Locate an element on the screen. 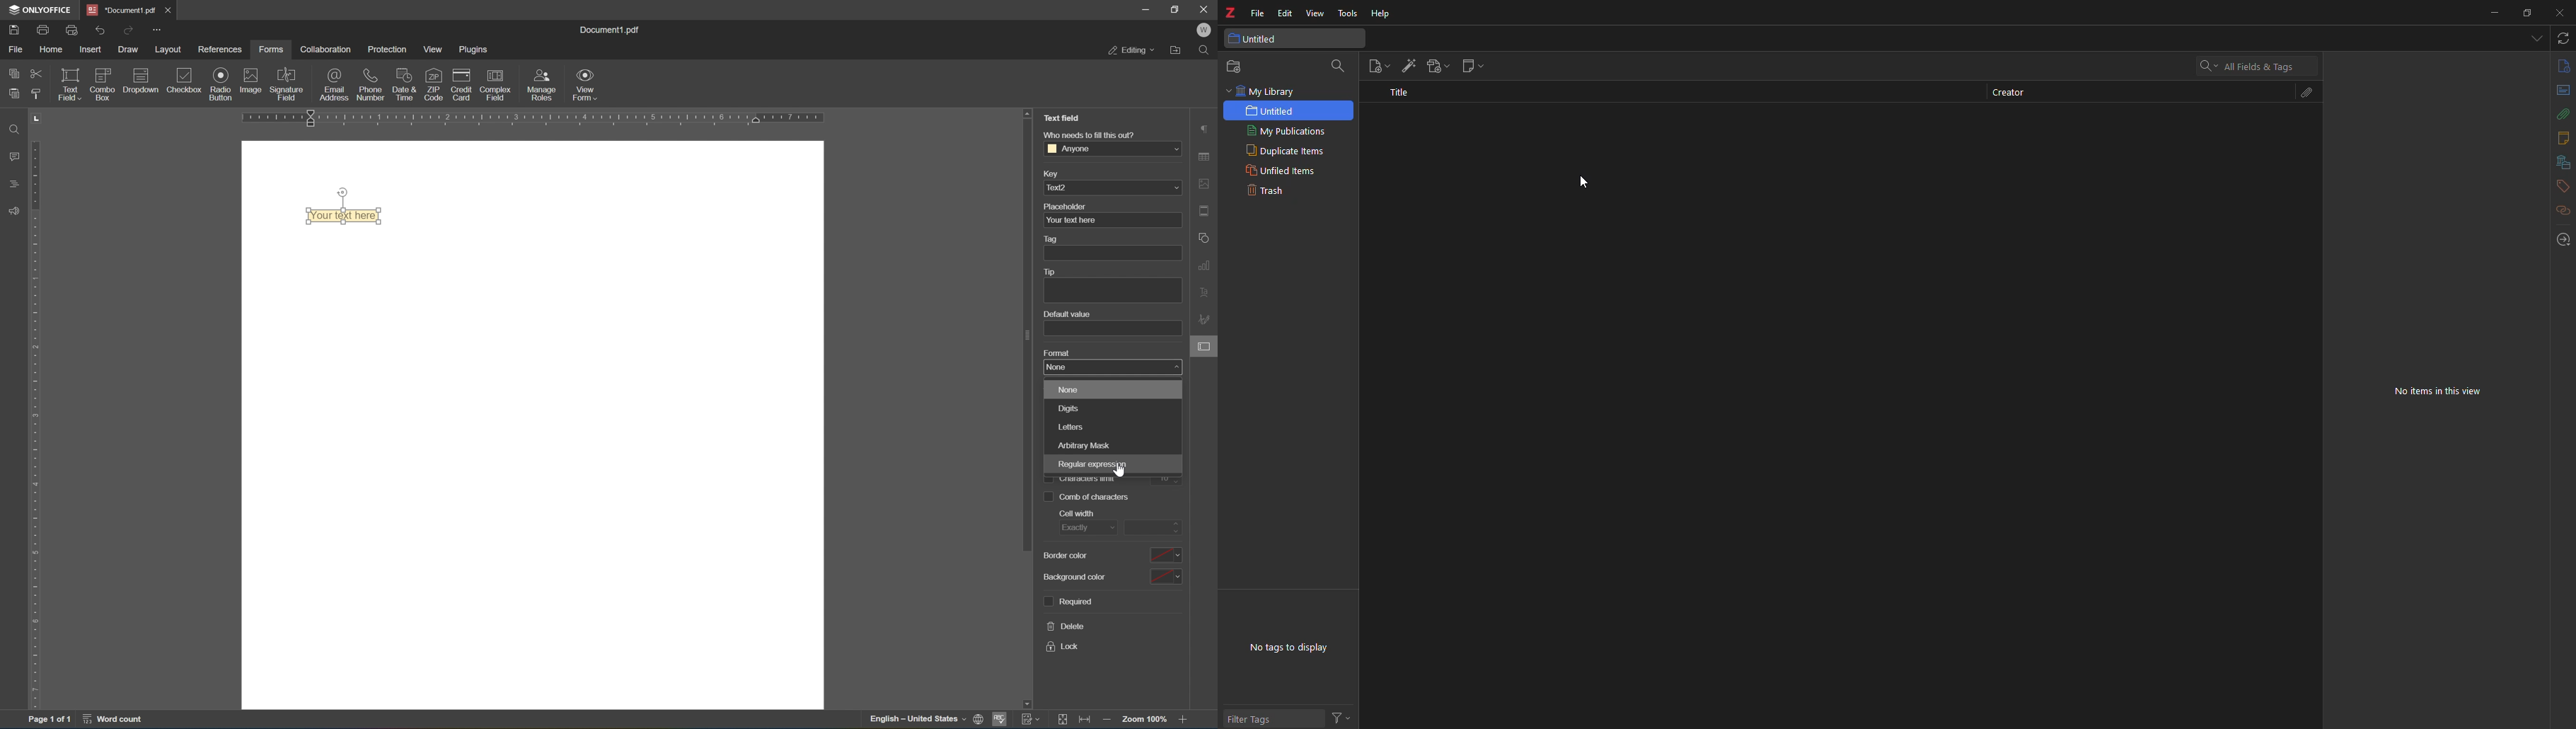 This screenshot has width=2576, height=756. none is located at coordinates (1057, 366).